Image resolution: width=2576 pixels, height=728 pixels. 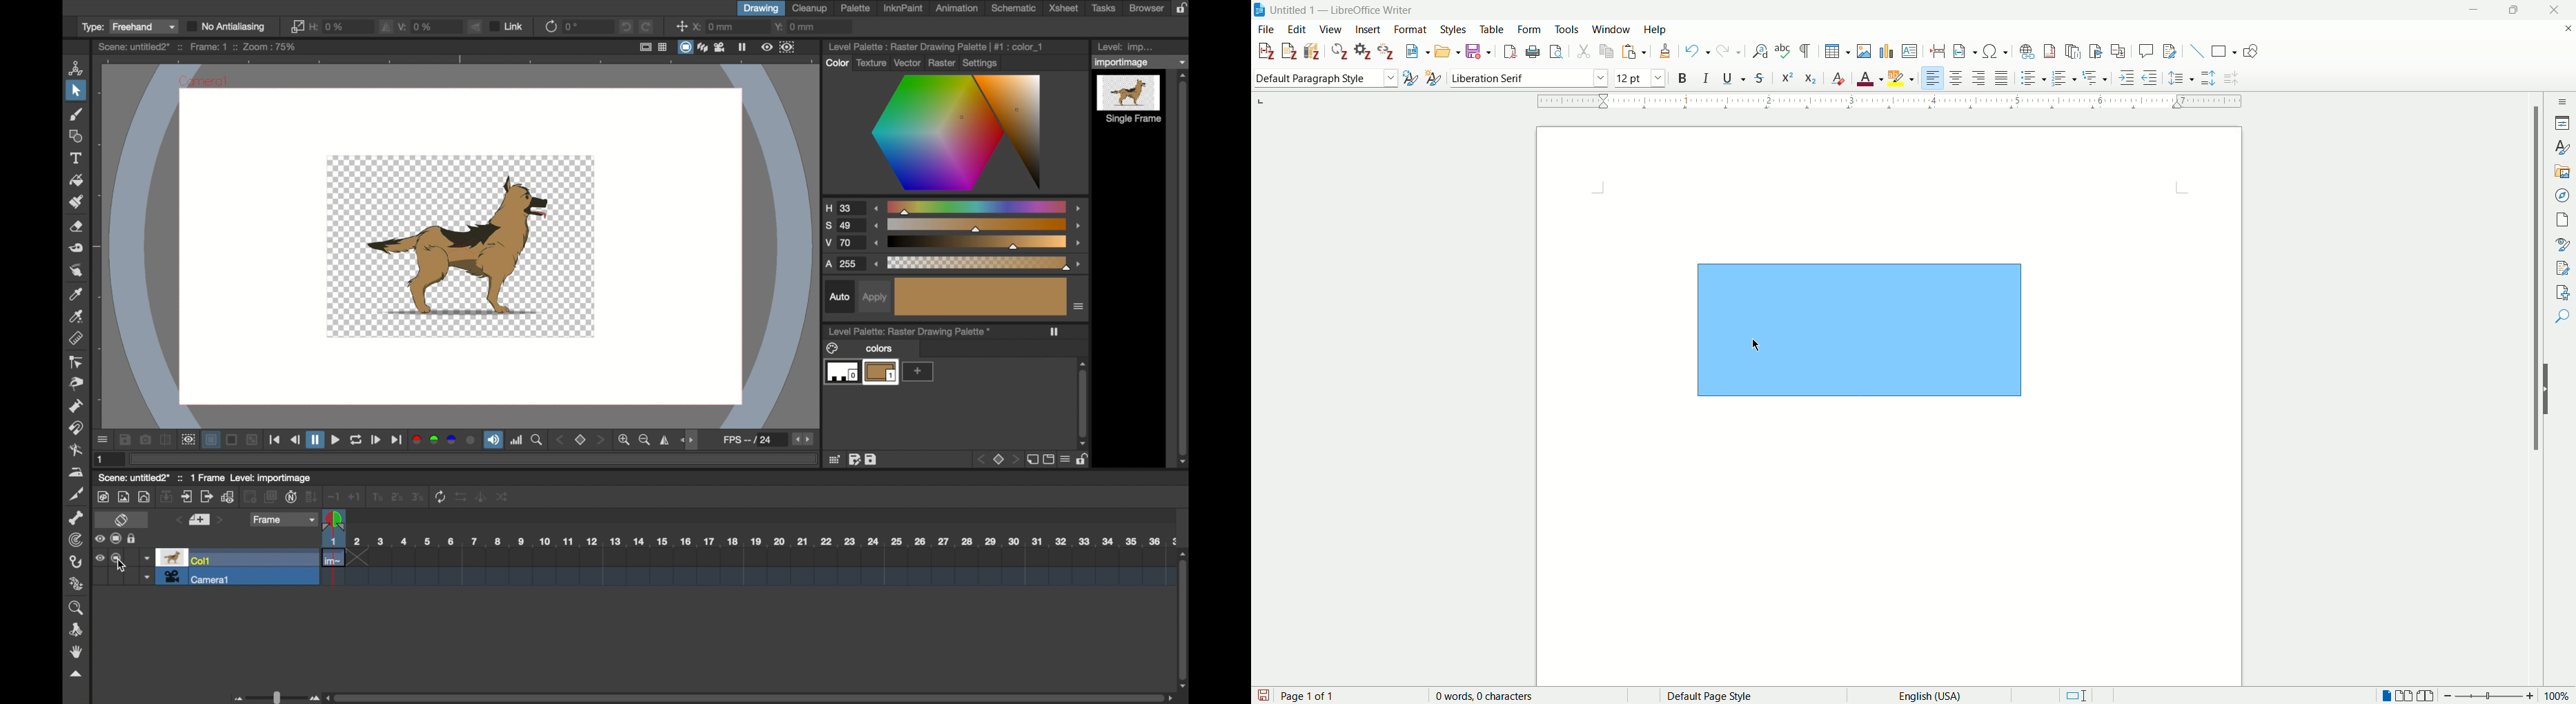 What do you see at coordinates (686, 48) in the screenshot?
I see `screen` at bounding box center [686, 48].